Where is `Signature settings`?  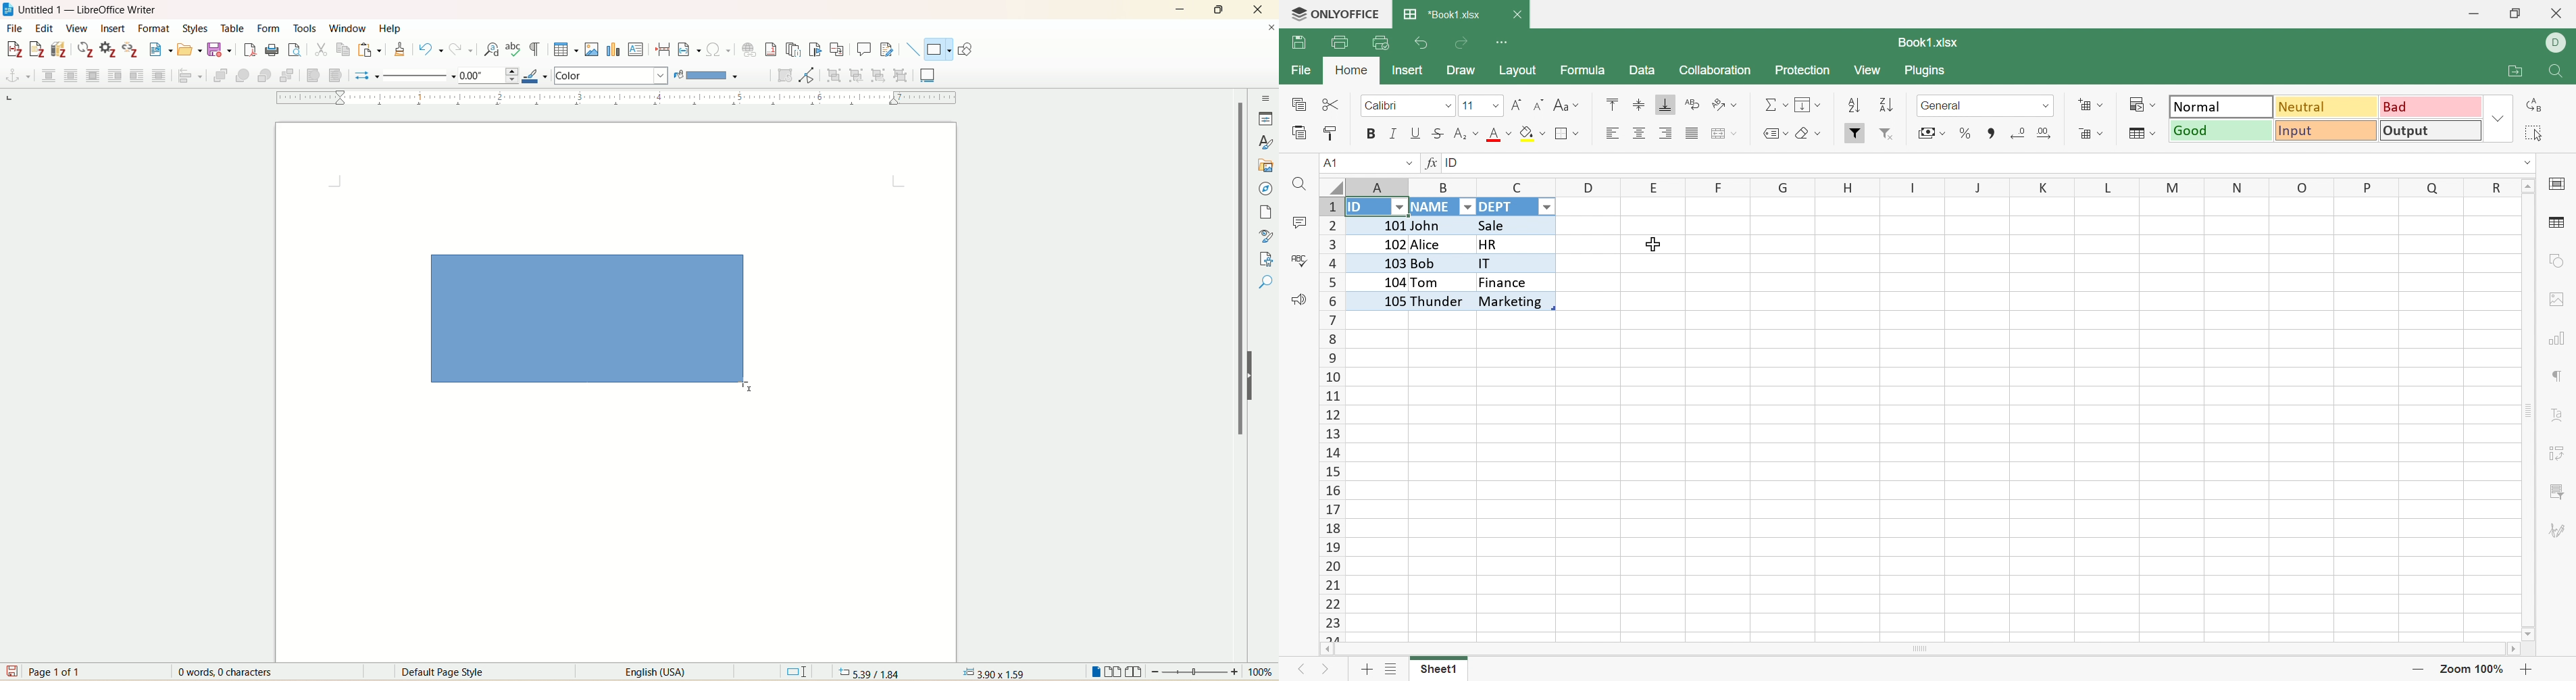
Signature settings is located at coordinates (2560, 532).